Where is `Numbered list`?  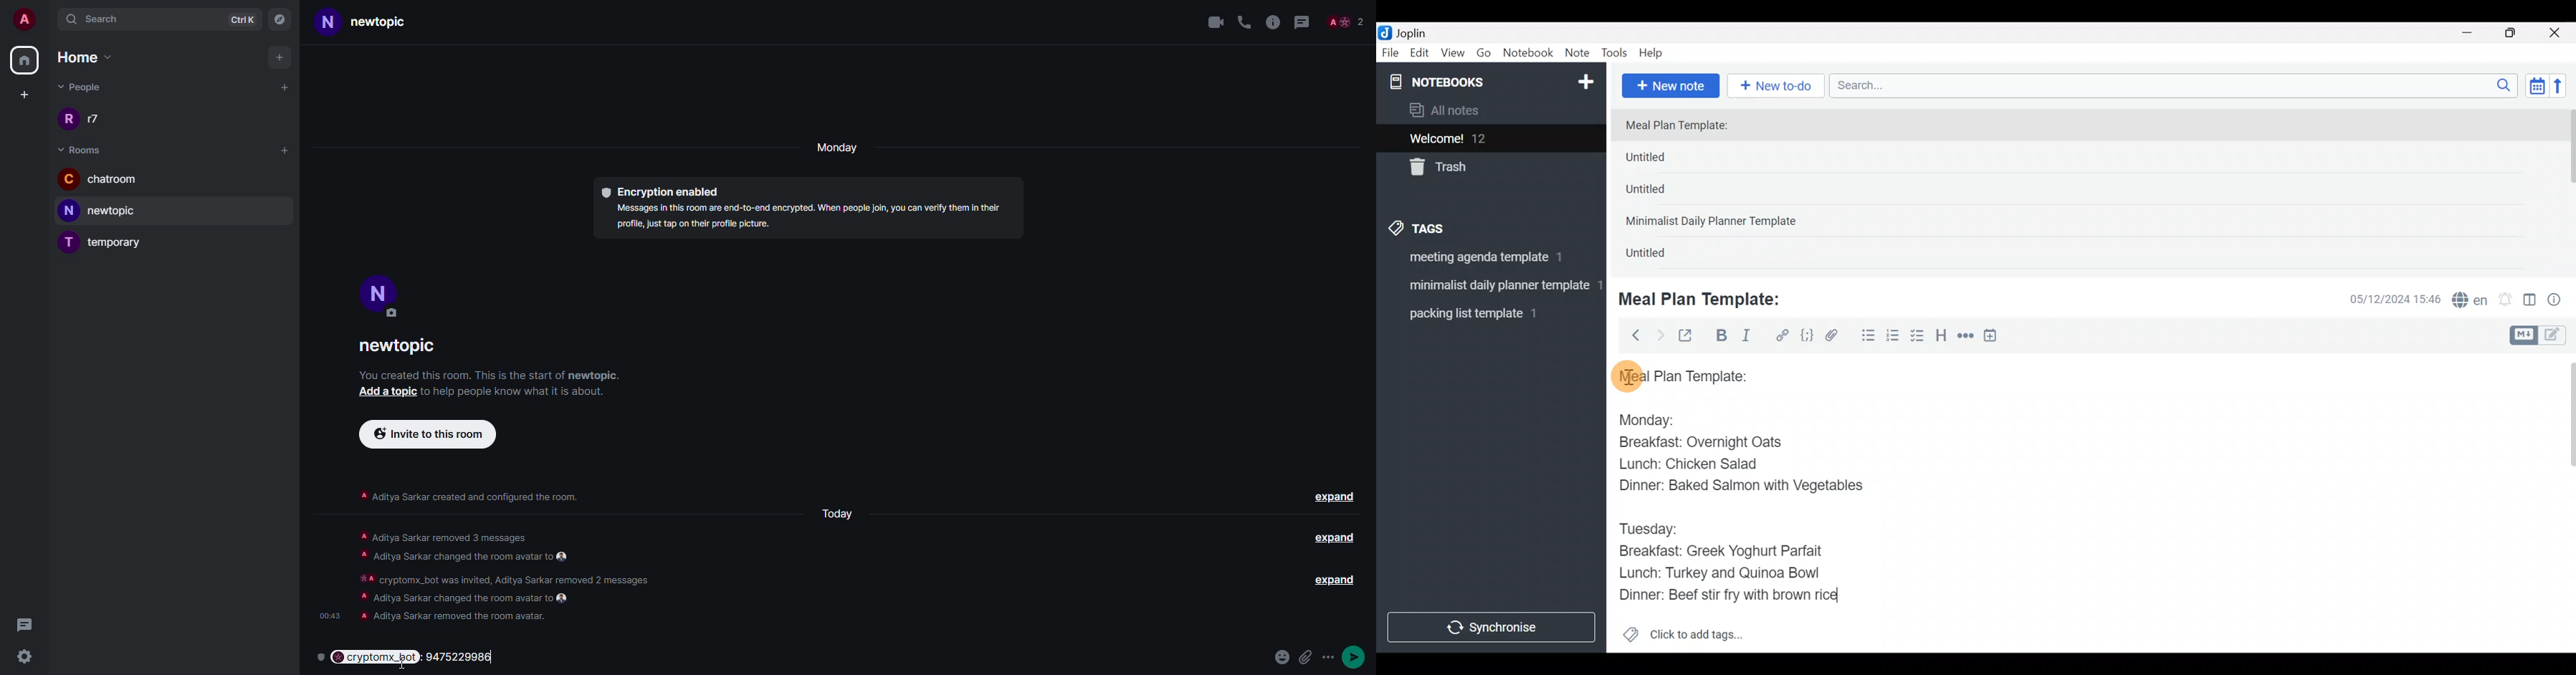
Numbered list is located at coordinates (1893, 338).